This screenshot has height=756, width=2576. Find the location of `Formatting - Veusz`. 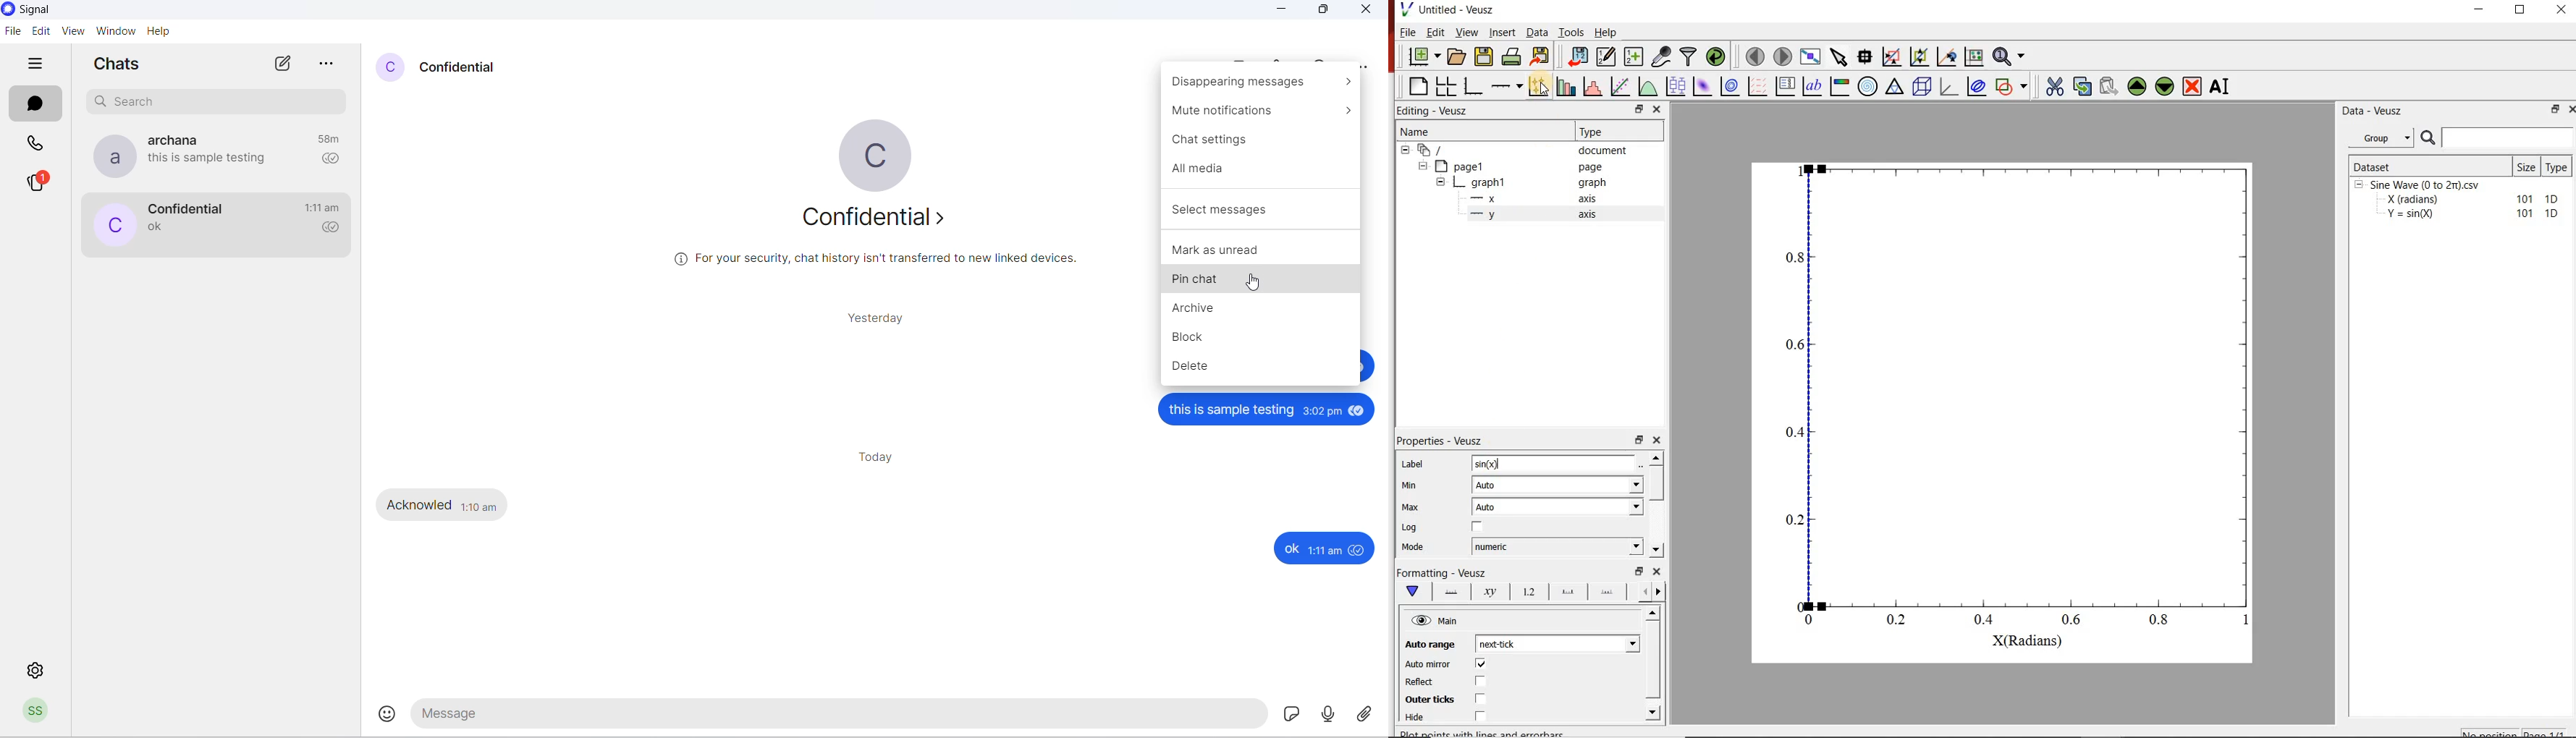

Formatting - Veusz is located at coordinates (1441, 571).